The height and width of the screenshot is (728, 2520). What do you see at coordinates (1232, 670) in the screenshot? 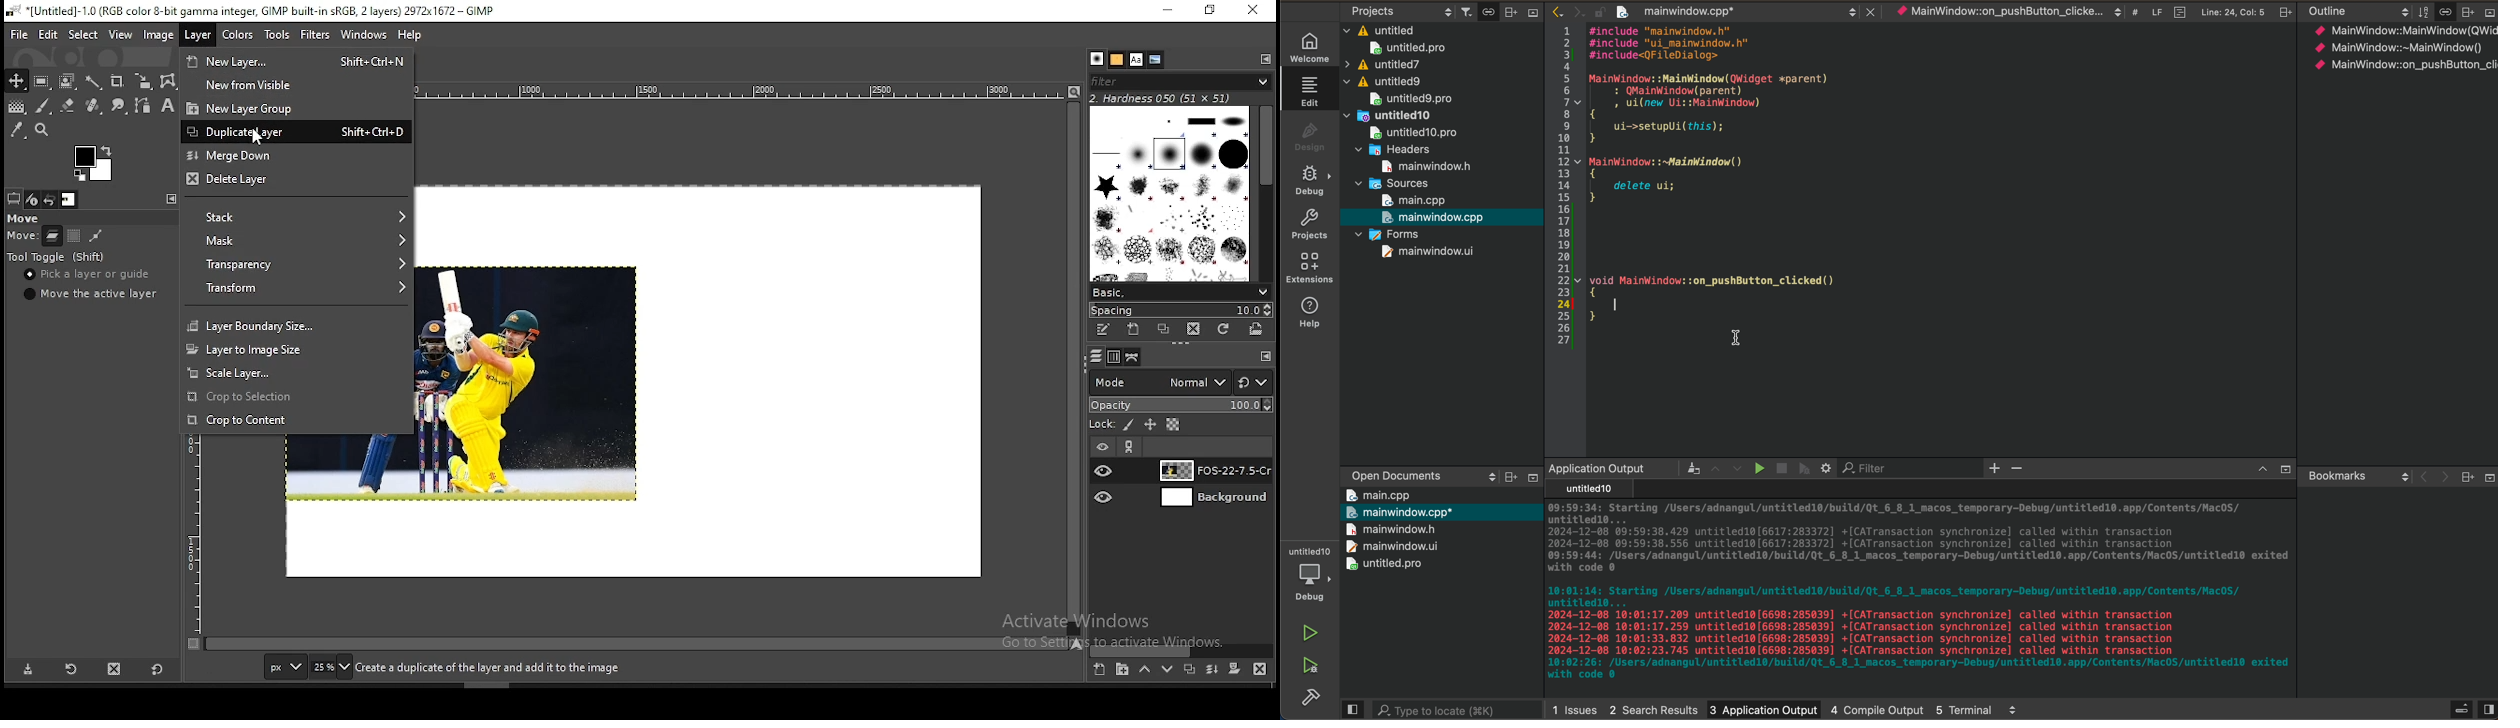
I see `add a mask` at bounding box center [1232, 670].